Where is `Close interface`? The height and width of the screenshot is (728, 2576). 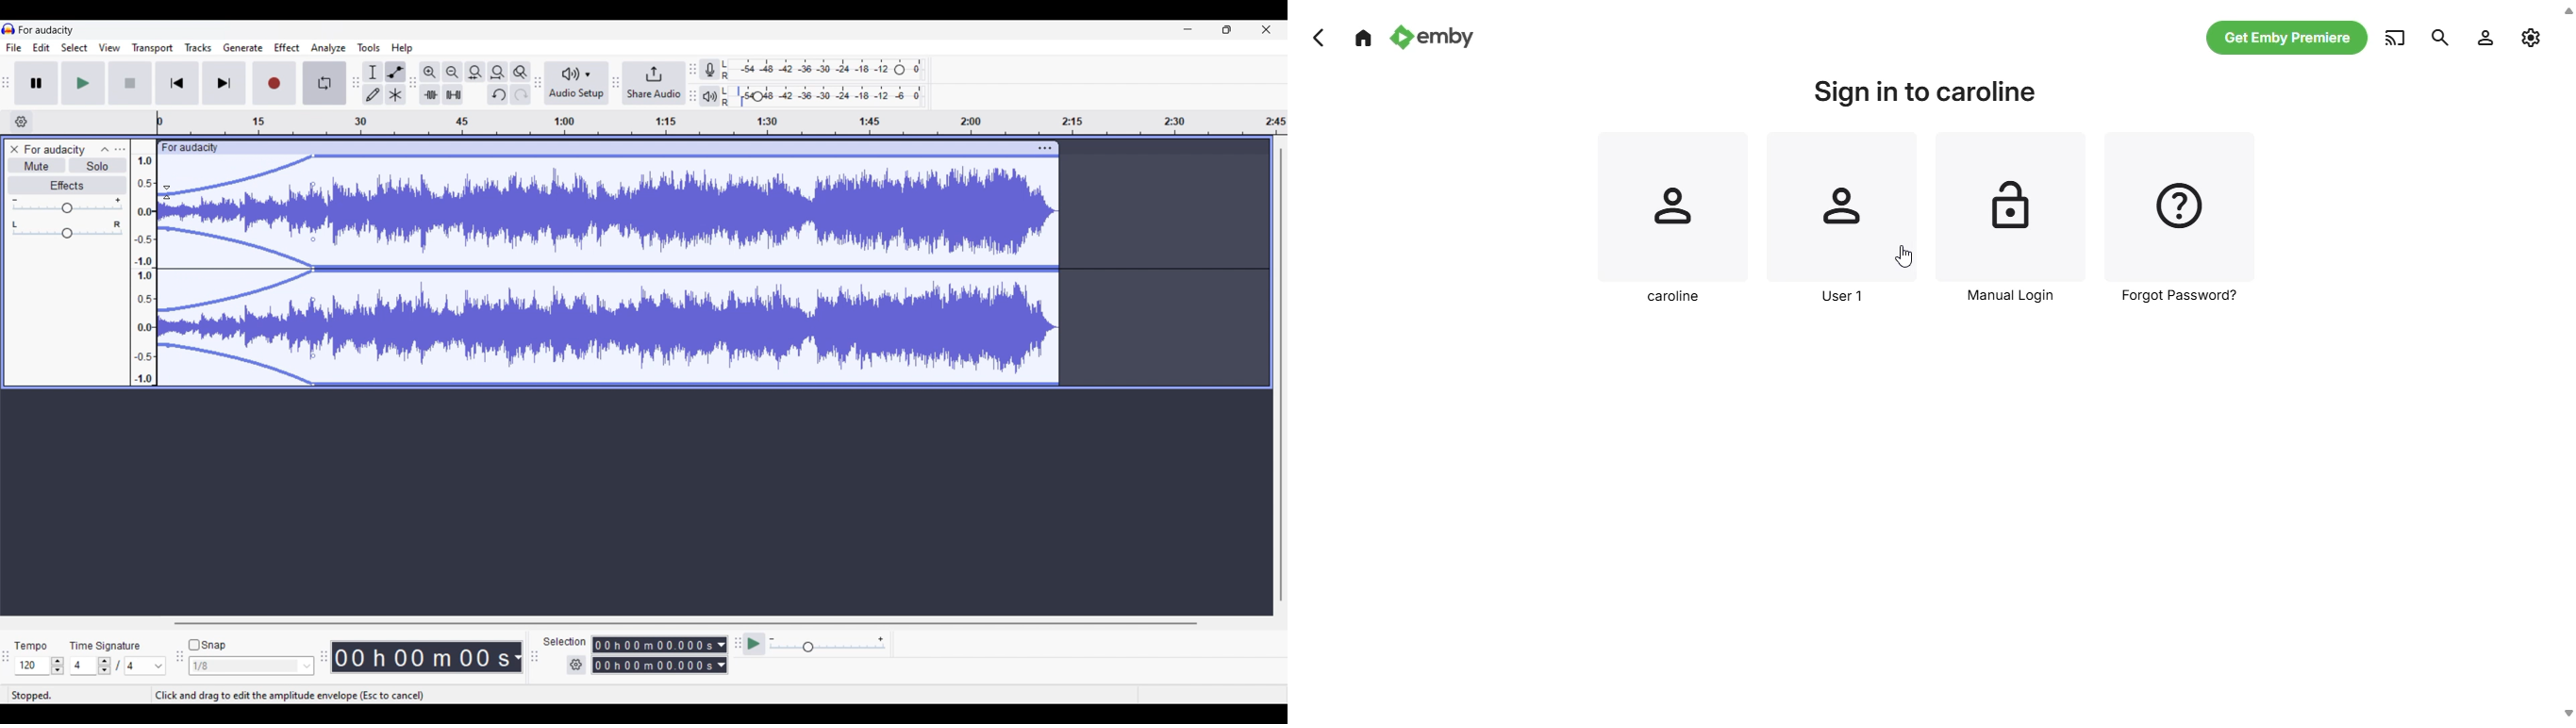
Close interface is located at coordinates (1266, 29).